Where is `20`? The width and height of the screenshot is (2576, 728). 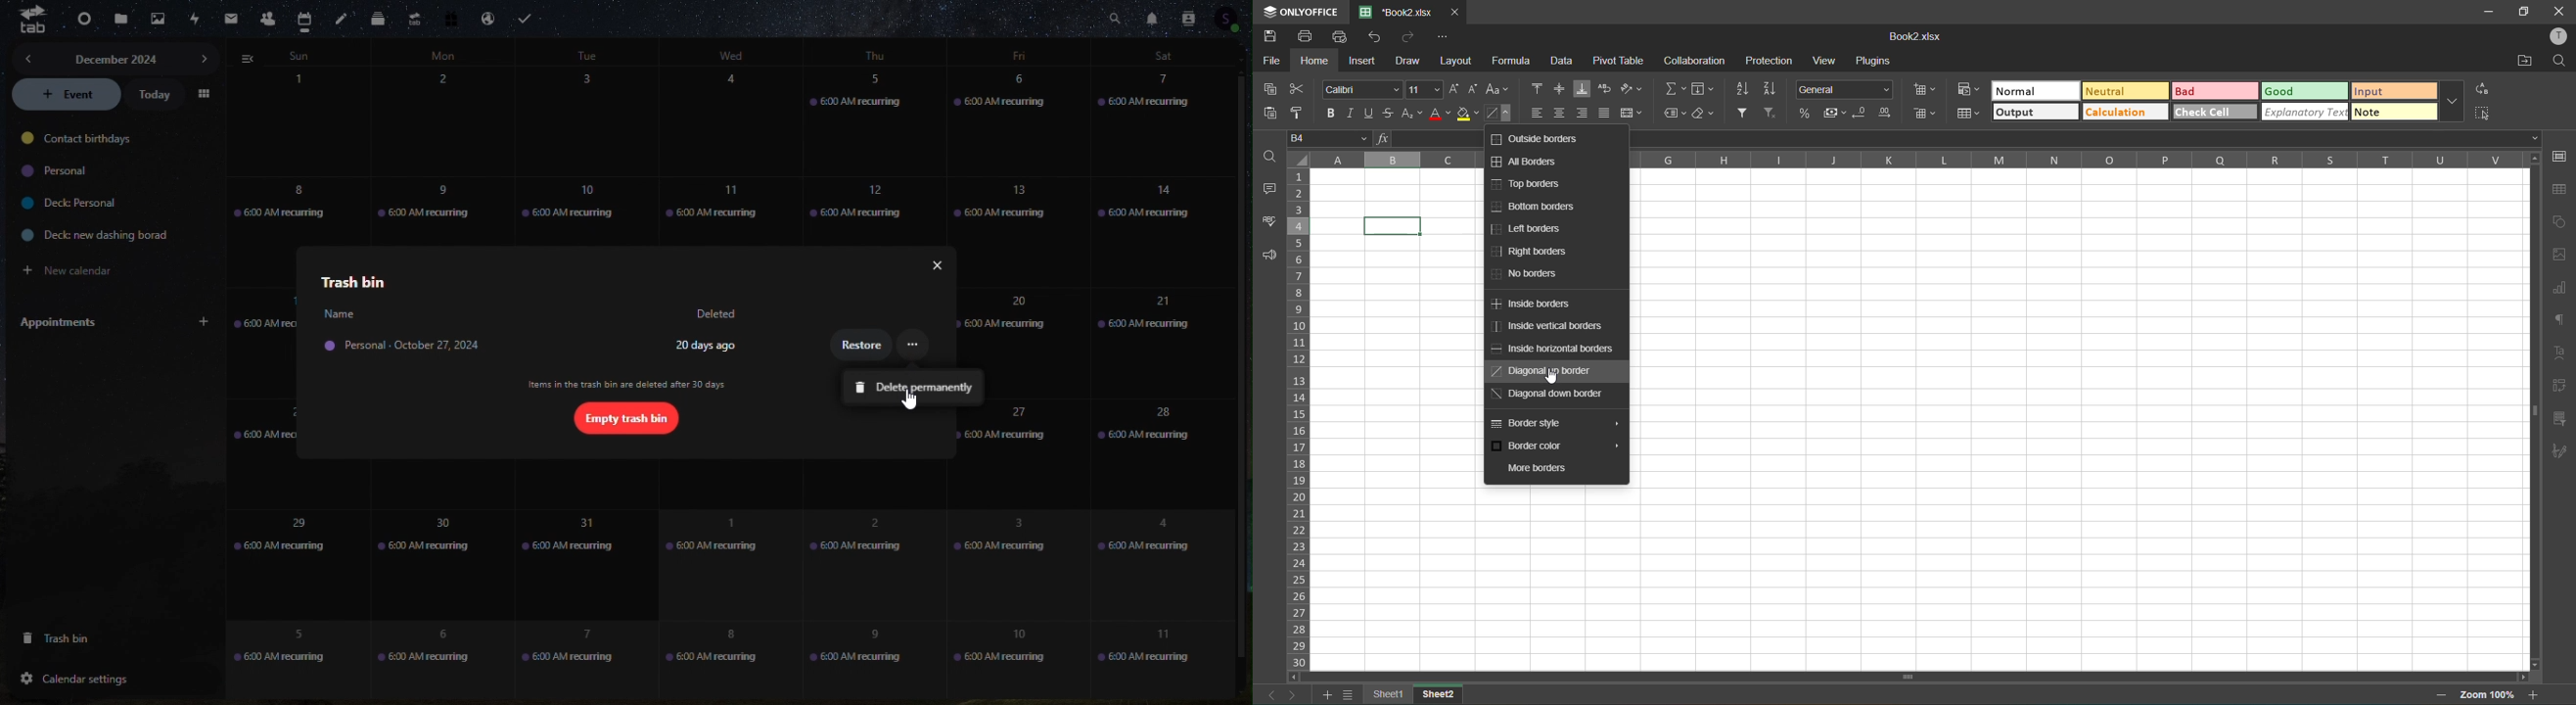 20 is located at coordinates (1006, 315).